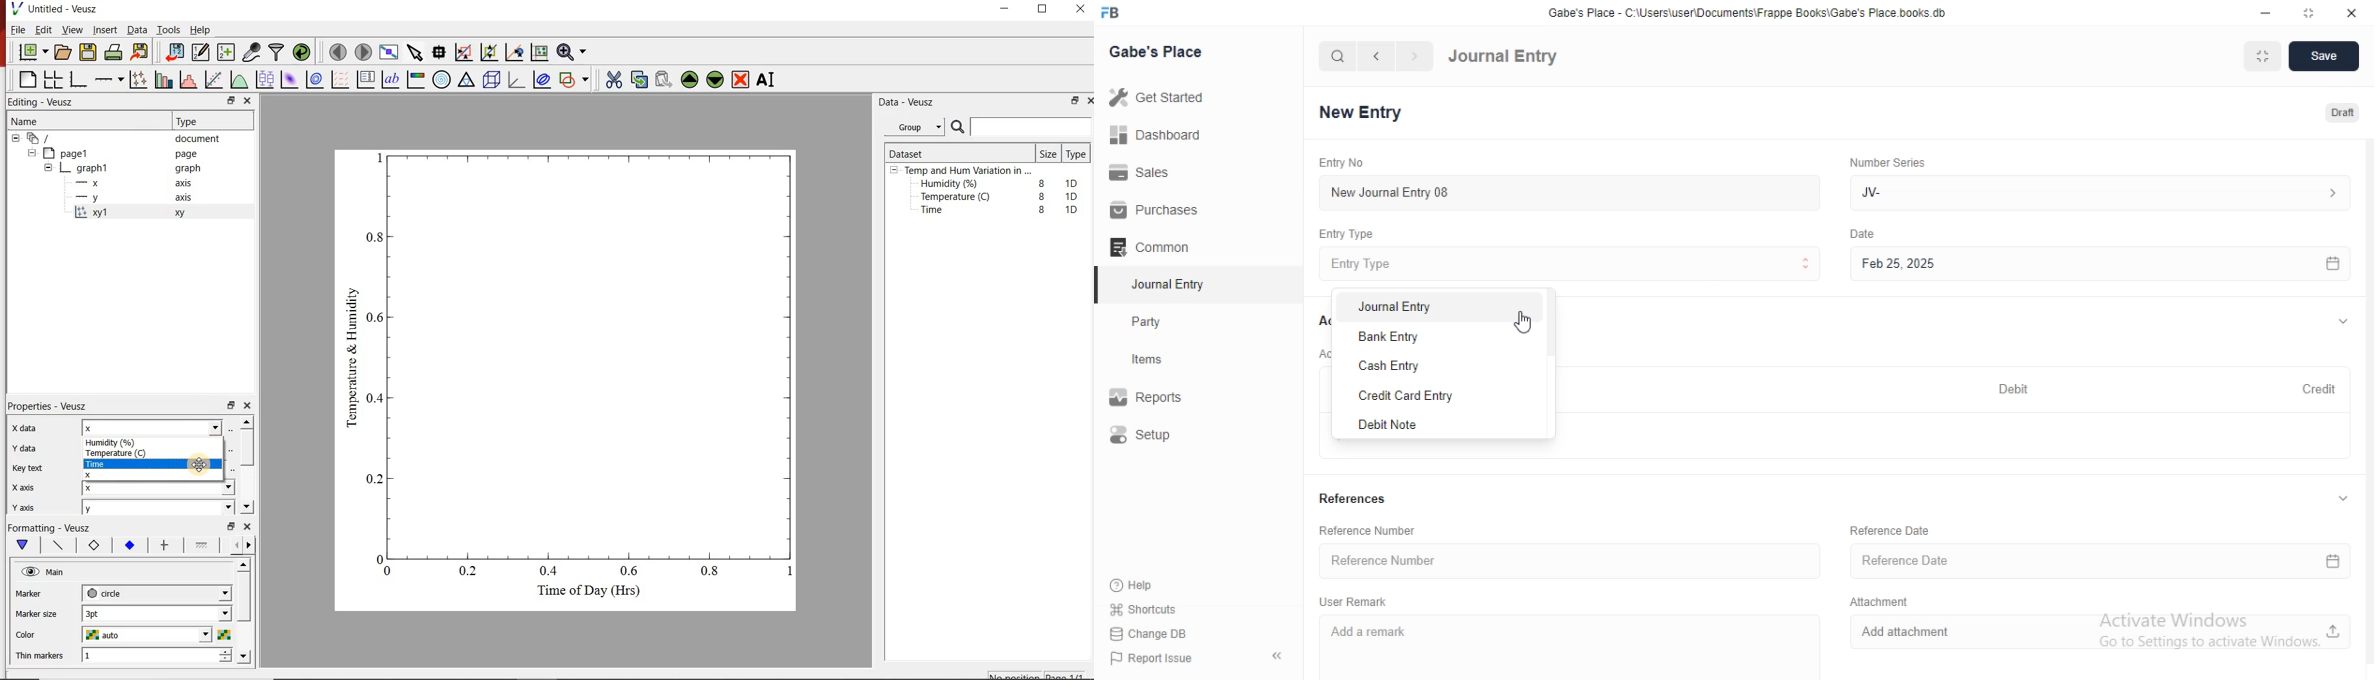 This screenshot has height=700, width=2380. I want to click on Credit, so click(2310, 389).